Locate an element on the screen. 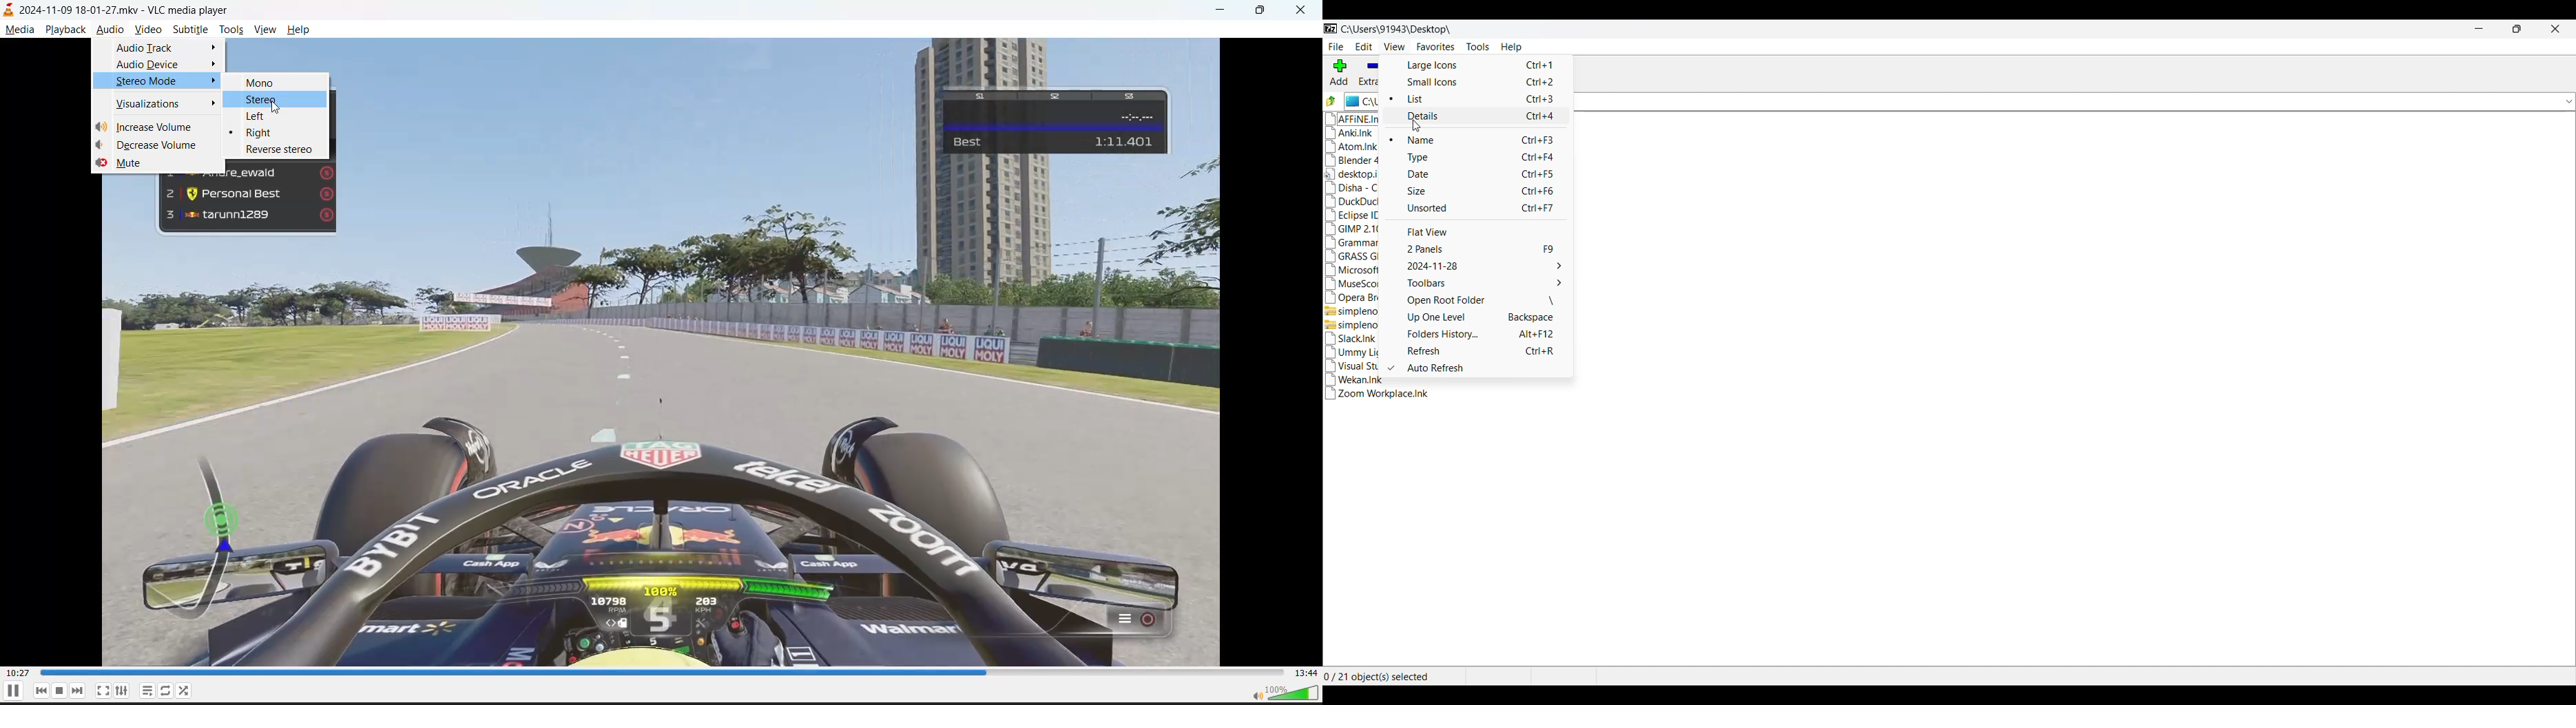 The width and height of the screenshot is (2576, 728). preview is located at coordinates (130, 213).